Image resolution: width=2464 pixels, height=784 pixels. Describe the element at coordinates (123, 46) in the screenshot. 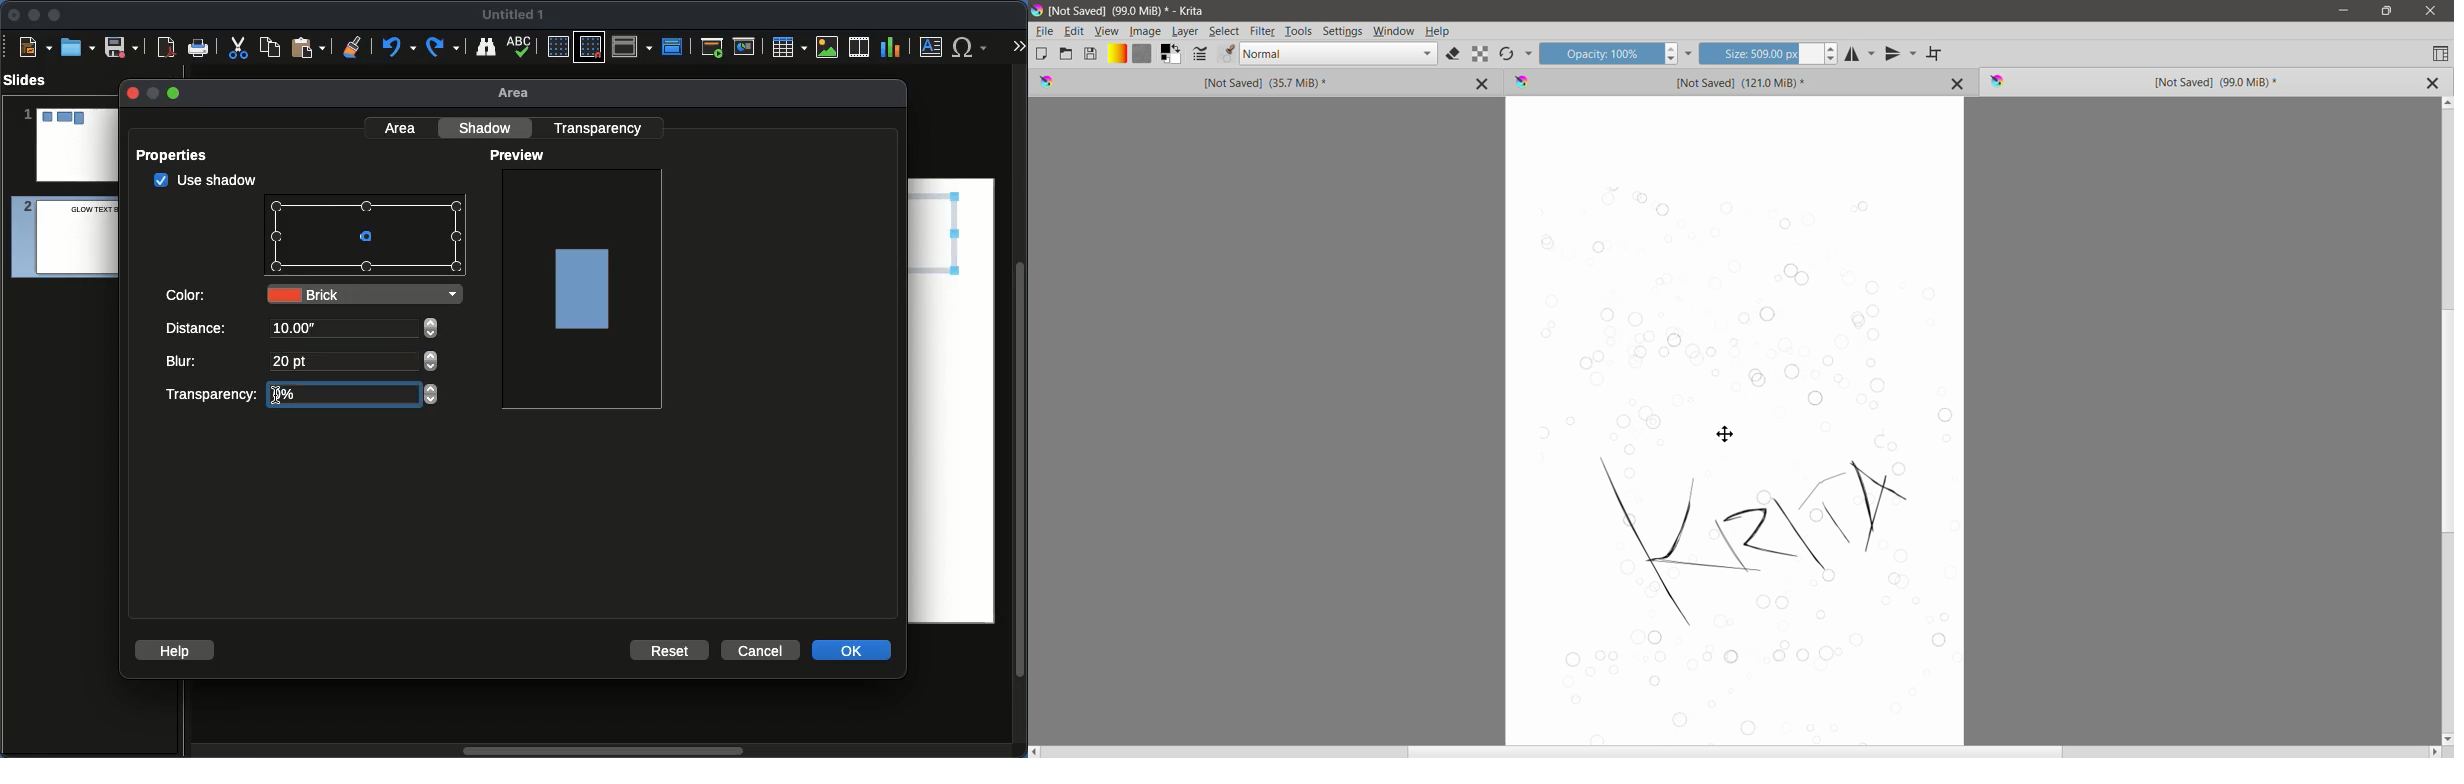

I see `Save` at that location.